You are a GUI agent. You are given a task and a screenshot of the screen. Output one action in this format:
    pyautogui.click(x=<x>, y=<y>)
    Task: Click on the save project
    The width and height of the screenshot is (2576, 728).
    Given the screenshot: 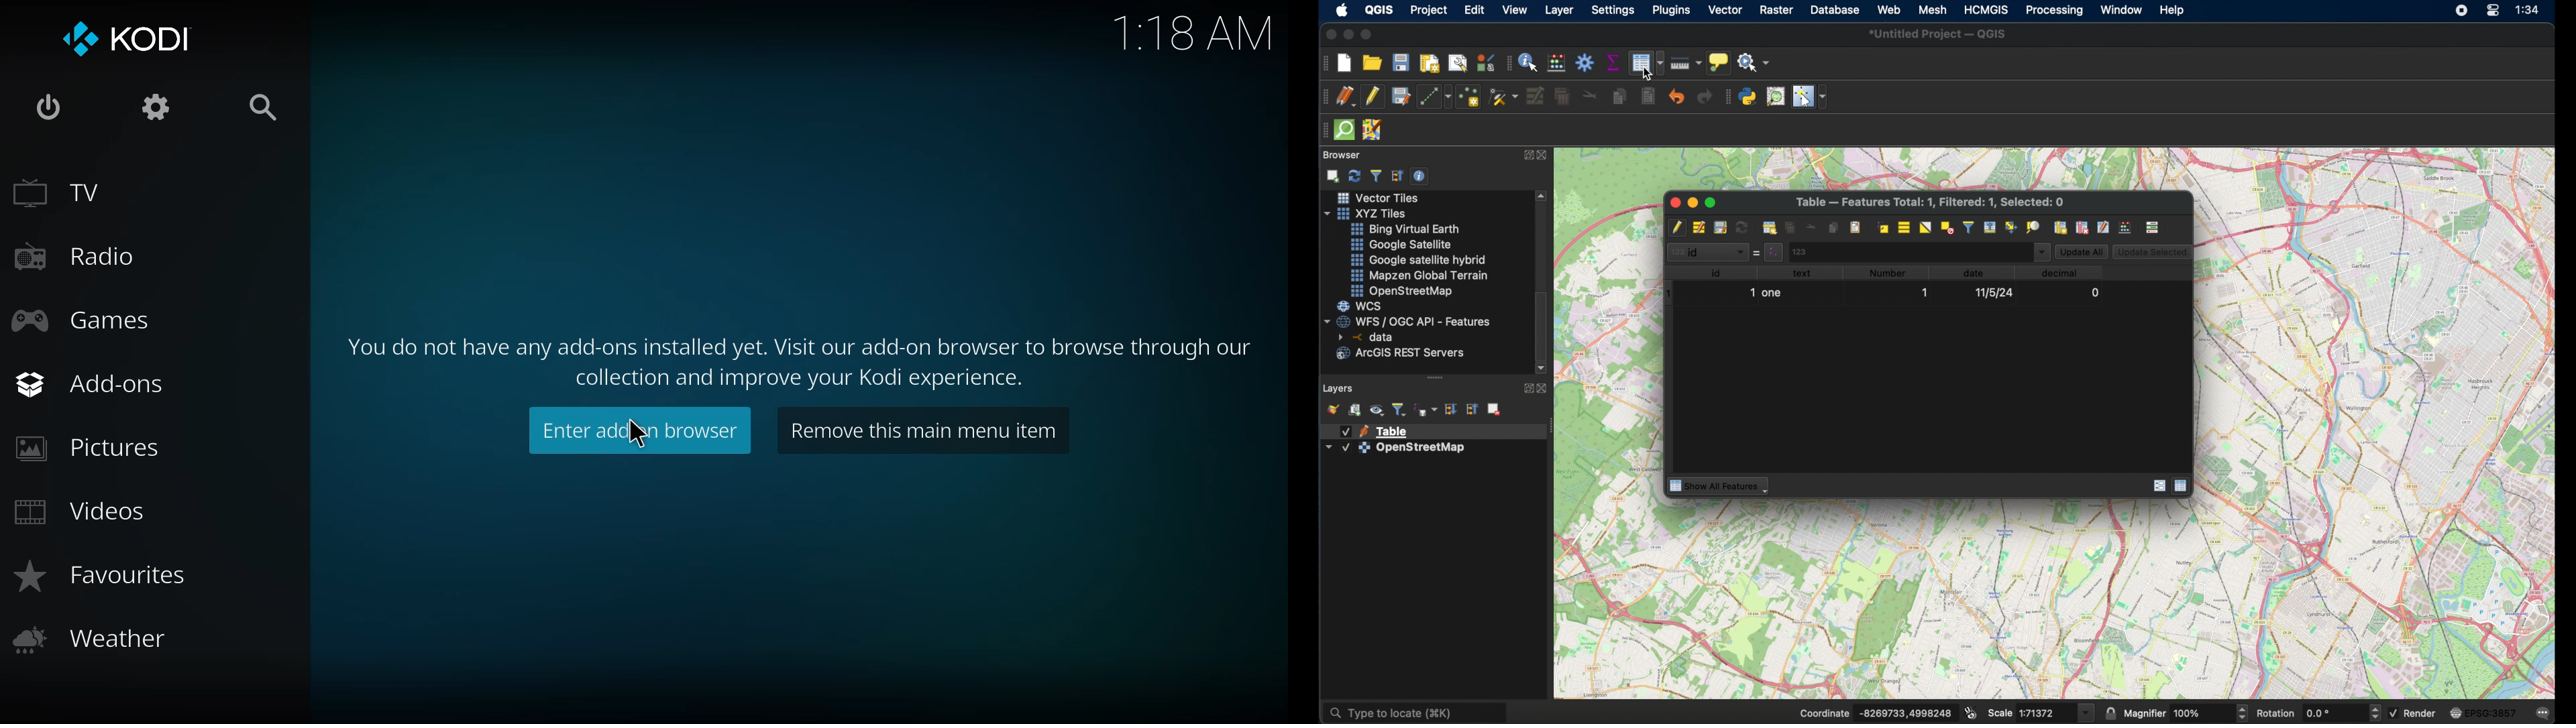 What is the action you would take?
    pyautogui.click(x=1399, y=61)
    